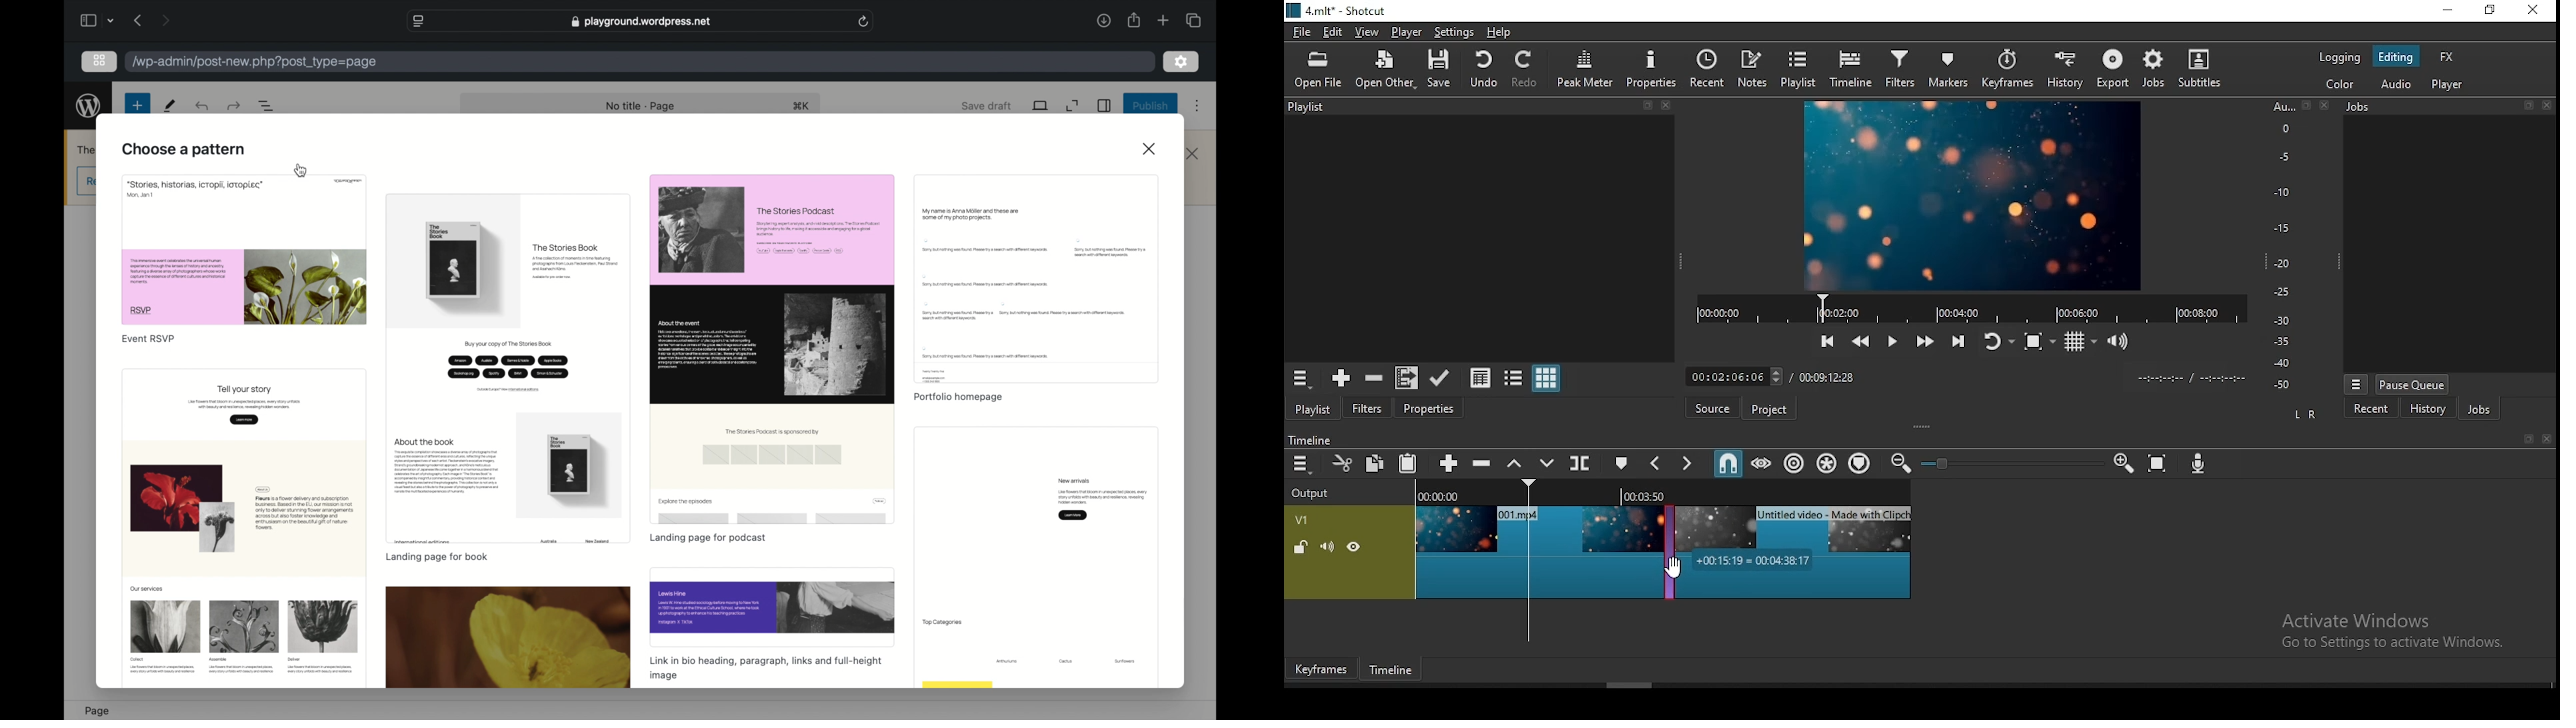 The height and width of the screenshot is (728, 2576). What do you see at coordinates (1893, 338) in the screenshot?
I see `play/pause` at bounding box center [1893, 338].